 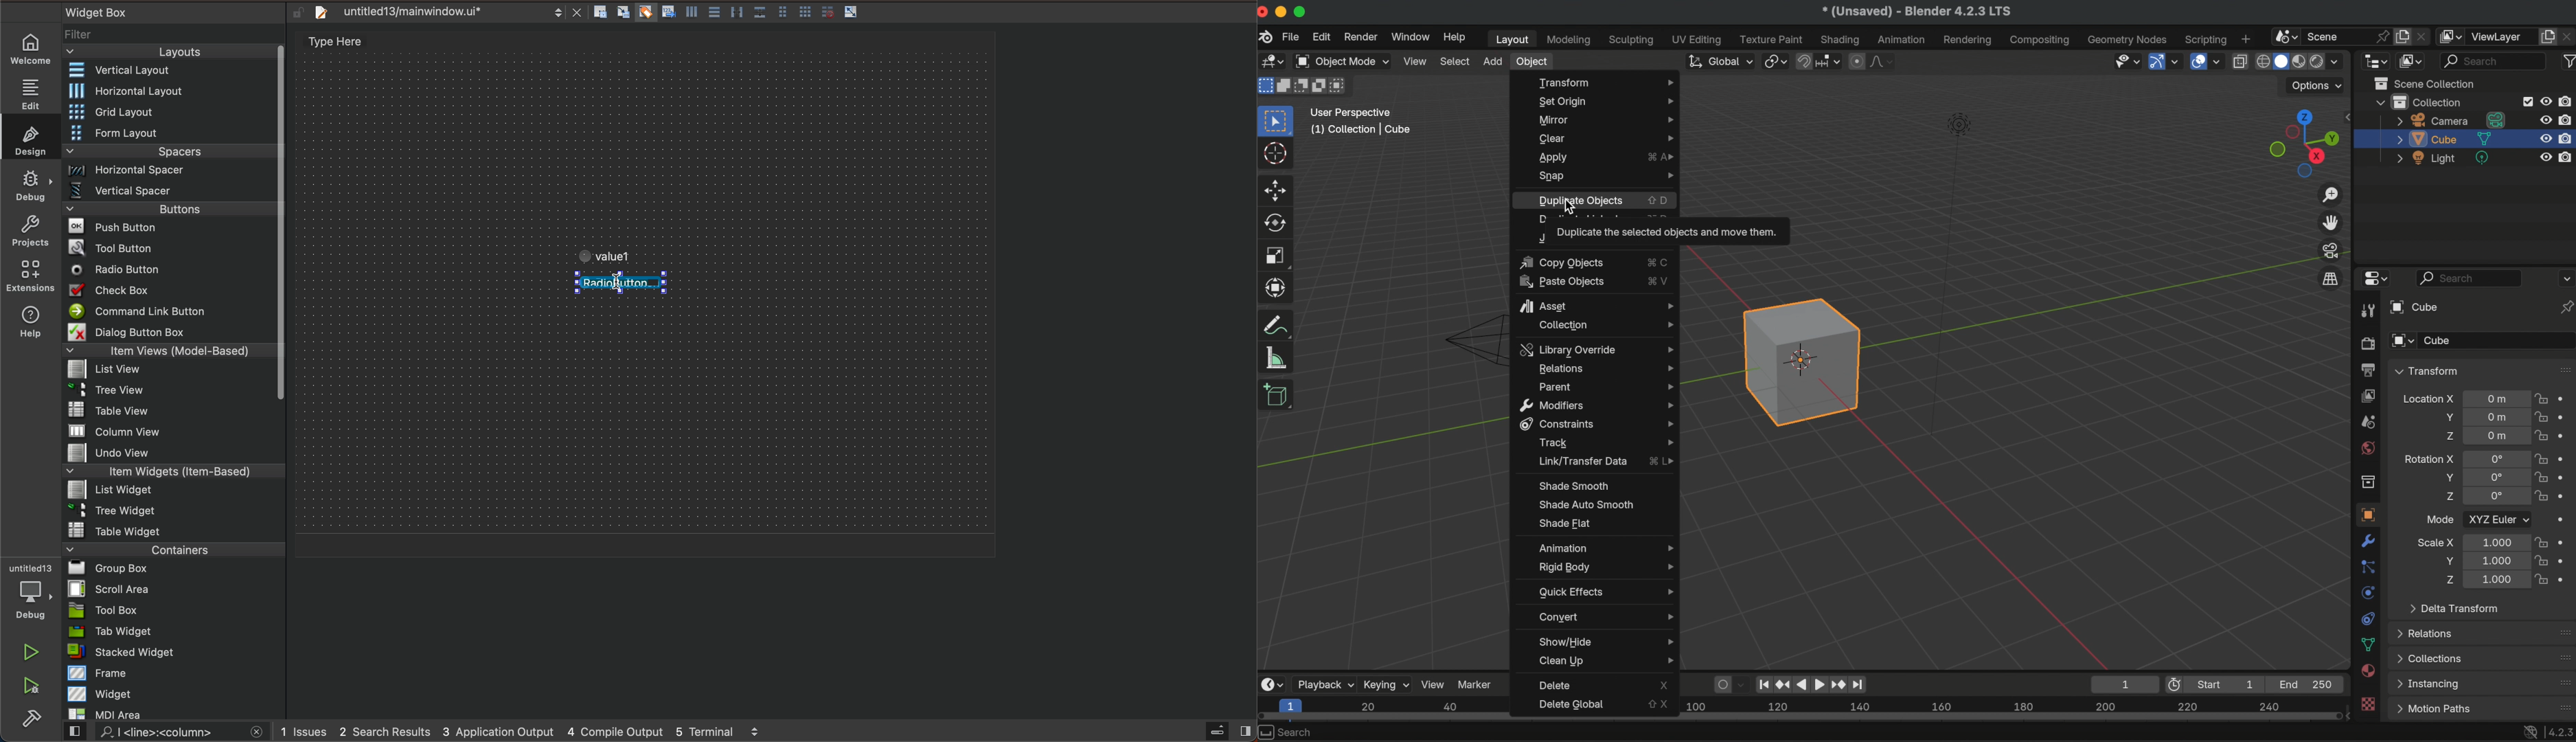 I want to click on display mode, so click(x=2412, y=60).